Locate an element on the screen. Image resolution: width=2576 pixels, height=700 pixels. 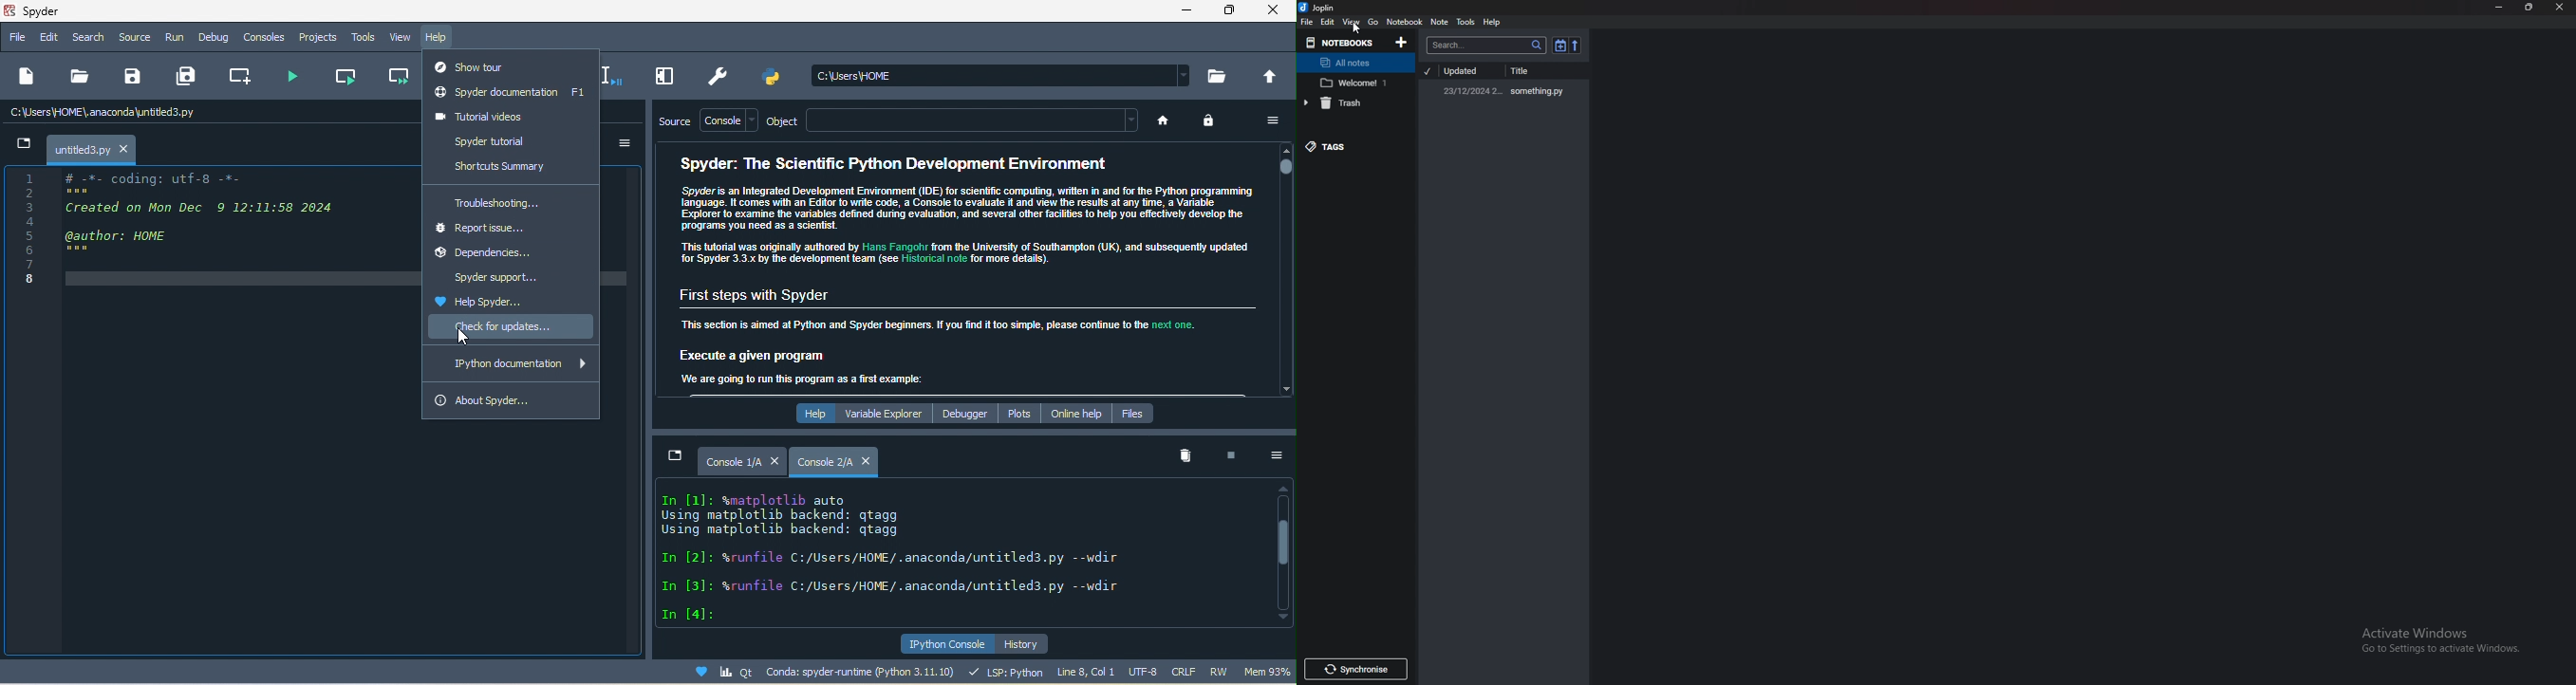
toggle sort order is located at coordinates (1560, 45).